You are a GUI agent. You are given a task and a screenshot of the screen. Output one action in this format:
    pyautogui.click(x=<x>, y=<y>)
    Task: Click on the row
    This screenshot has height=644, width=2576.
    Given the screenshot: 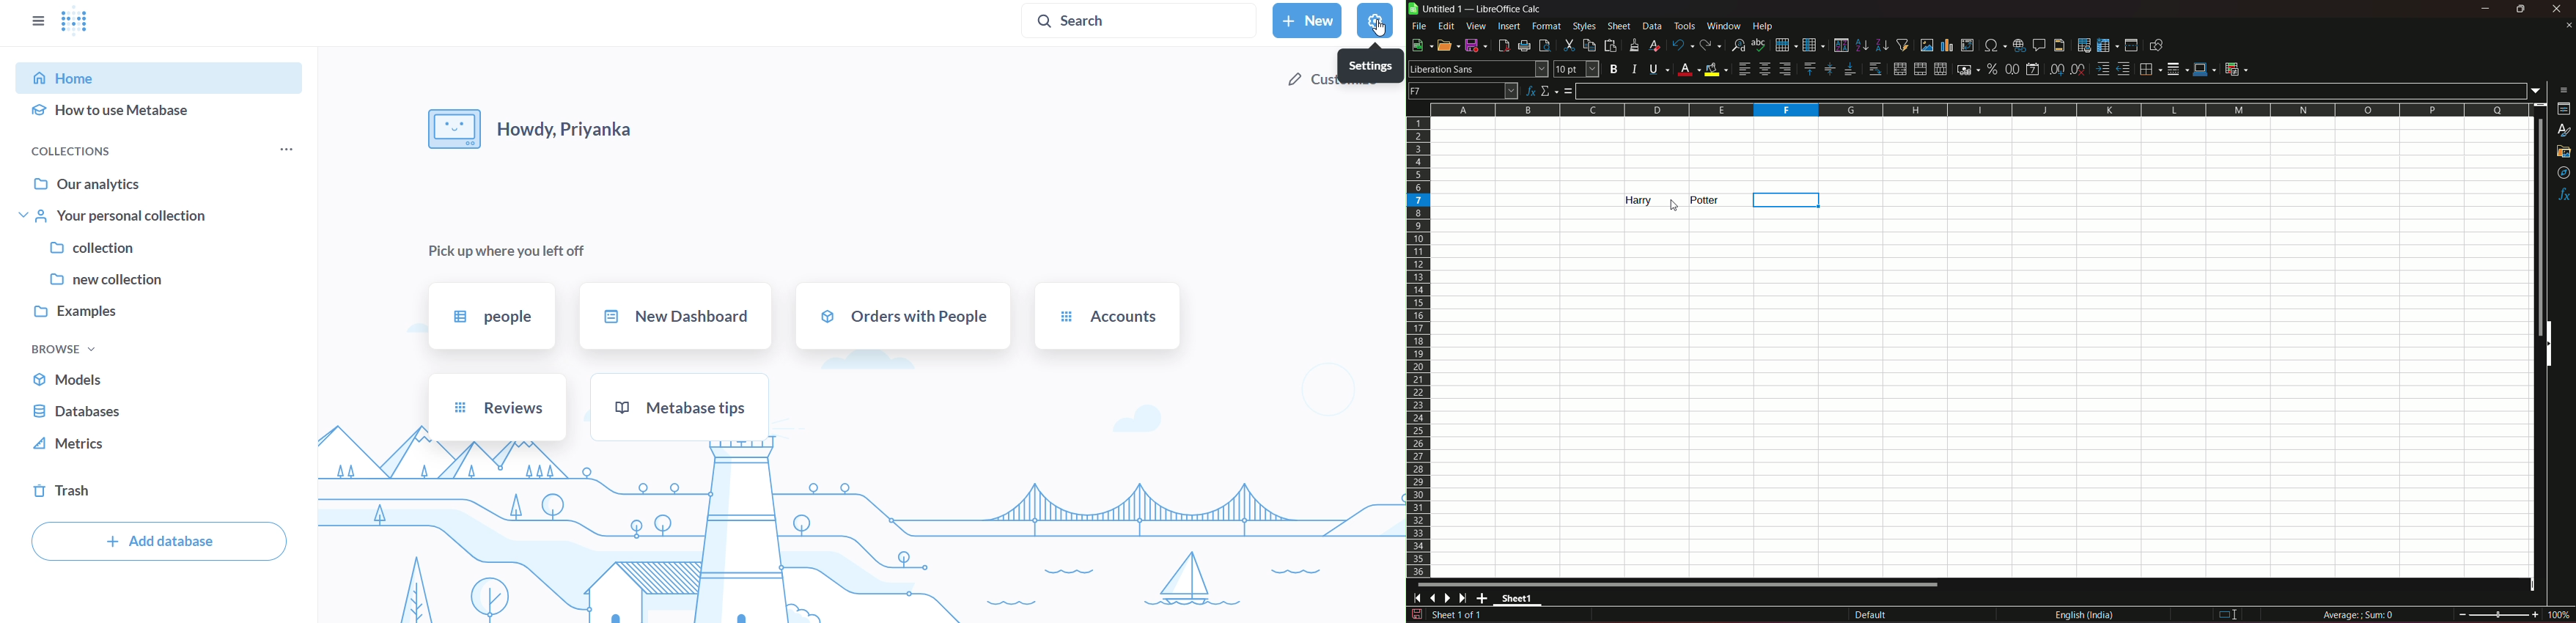 What is the action you would take?
    pyautogui.click(x=1783, y=44)
    